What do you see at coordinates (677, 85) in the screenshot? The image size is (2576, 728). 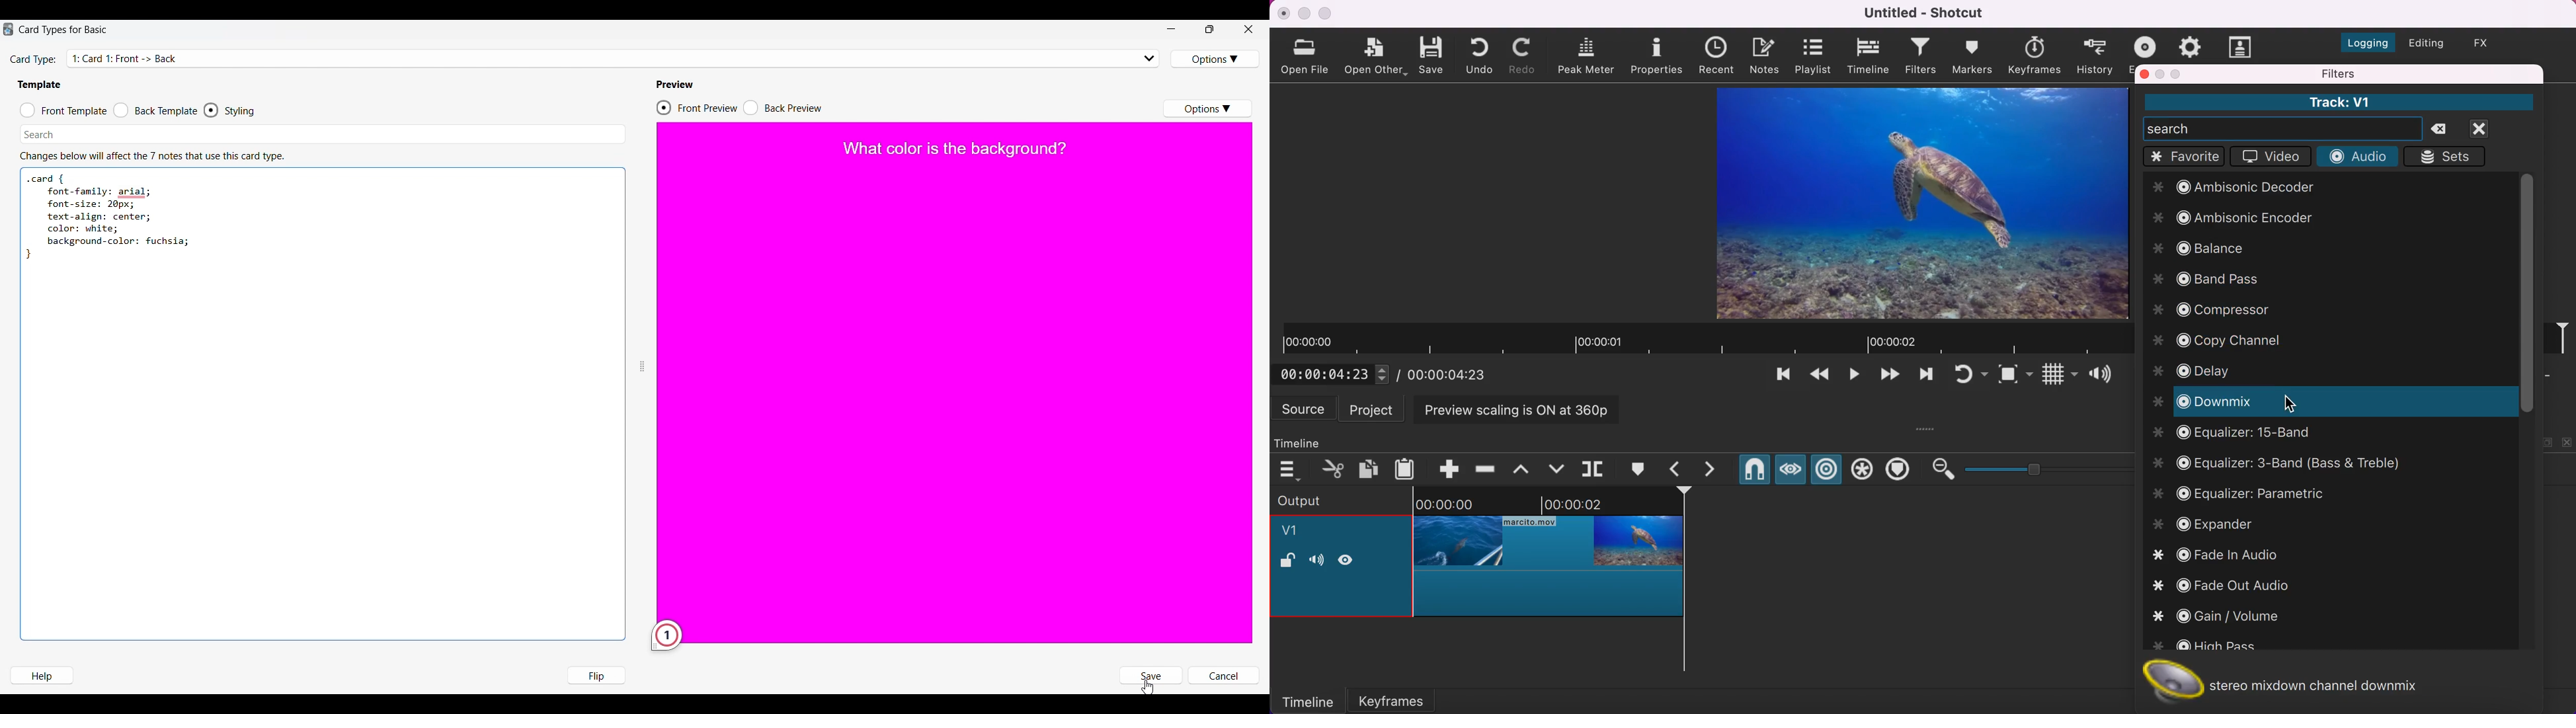 I see `Indicates Preview section` at bounding box center [677, 85].